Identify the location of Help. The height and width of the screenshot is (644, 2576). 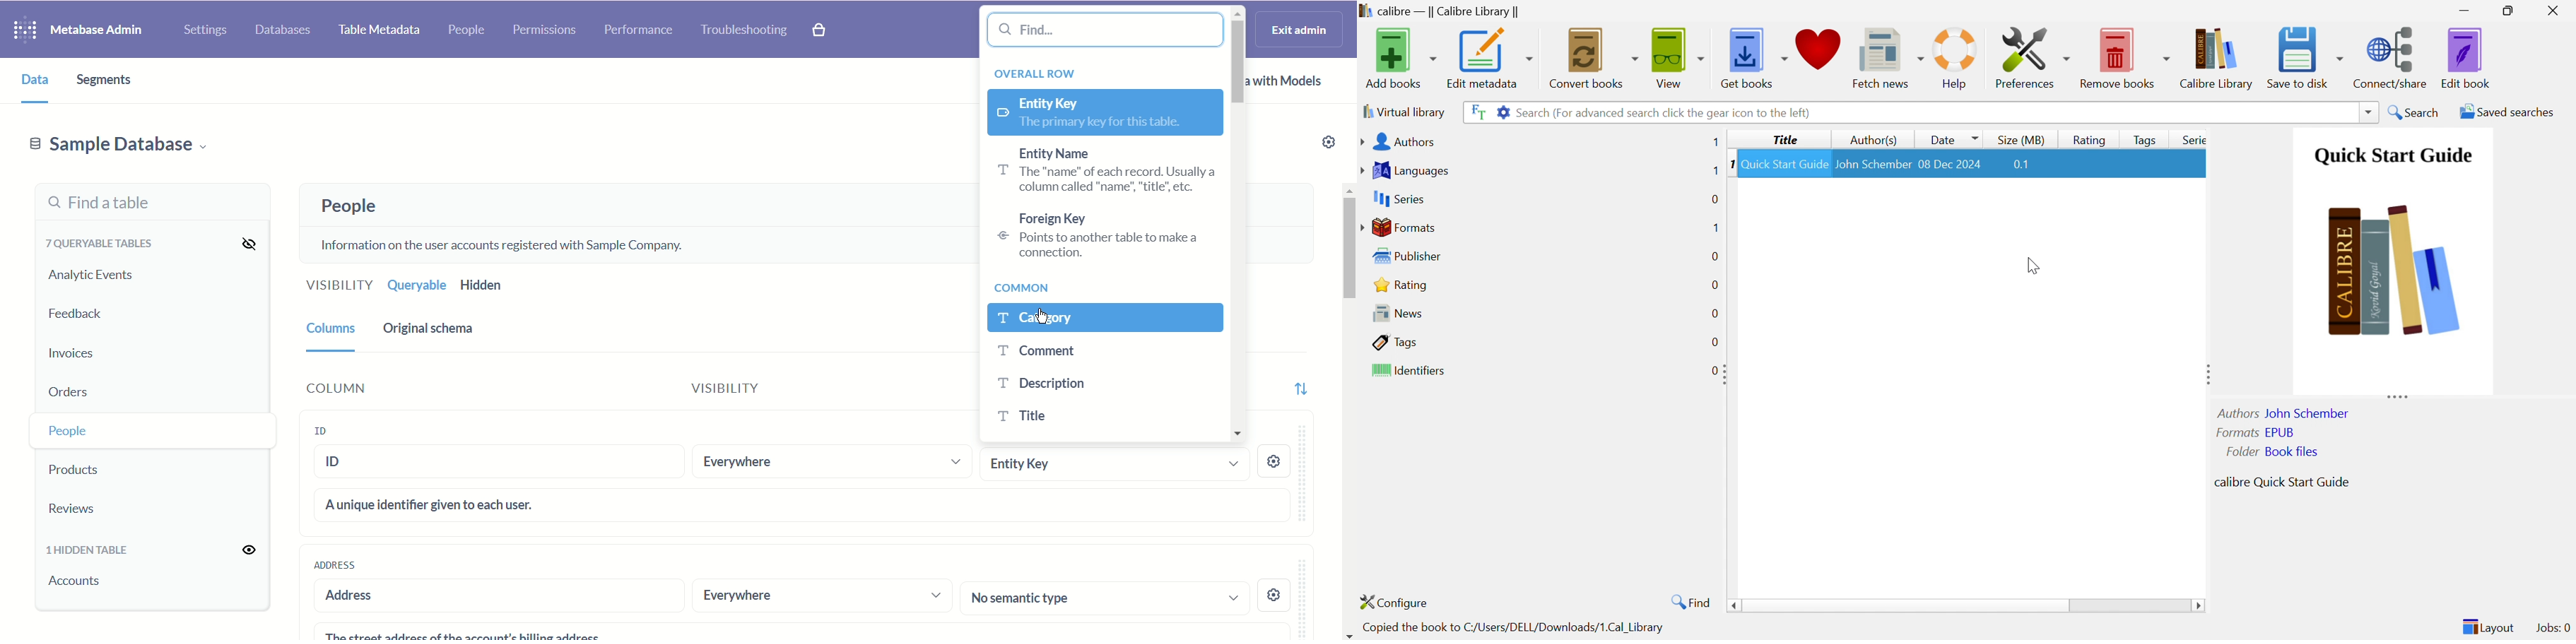
(1958, 58).